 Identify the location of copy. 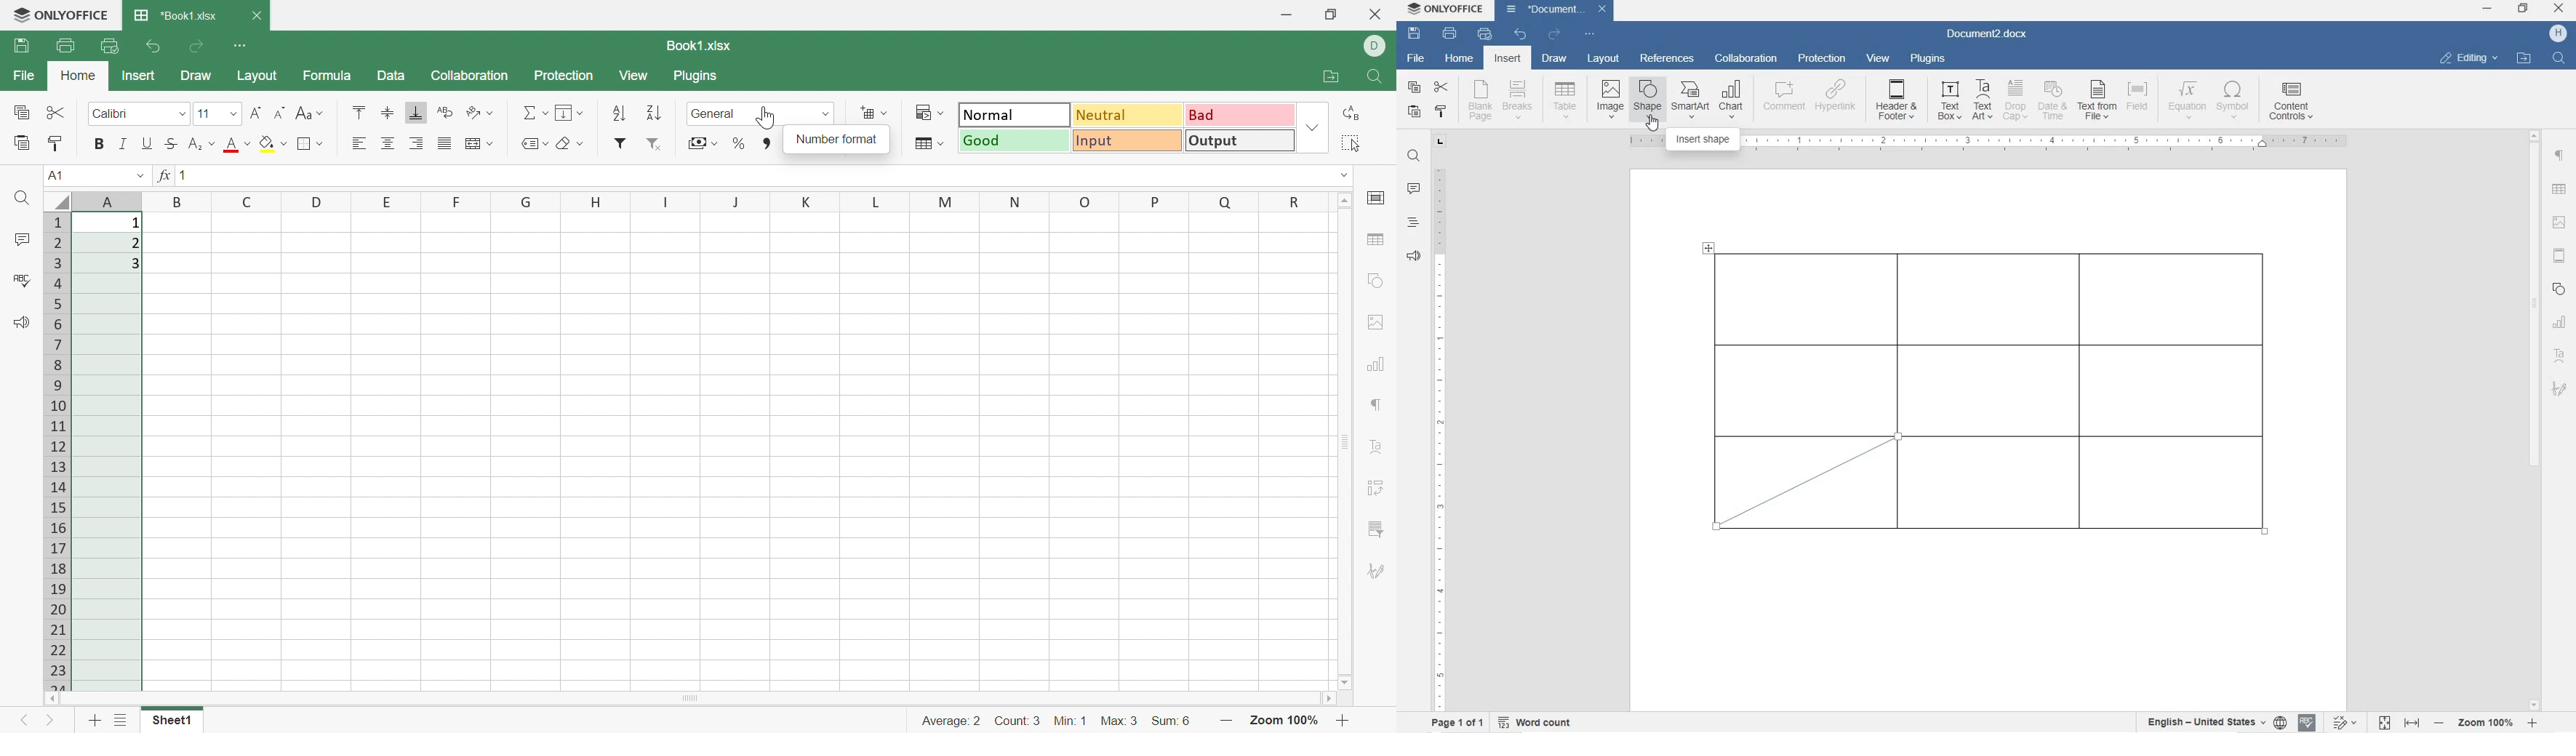
(1415, 89).